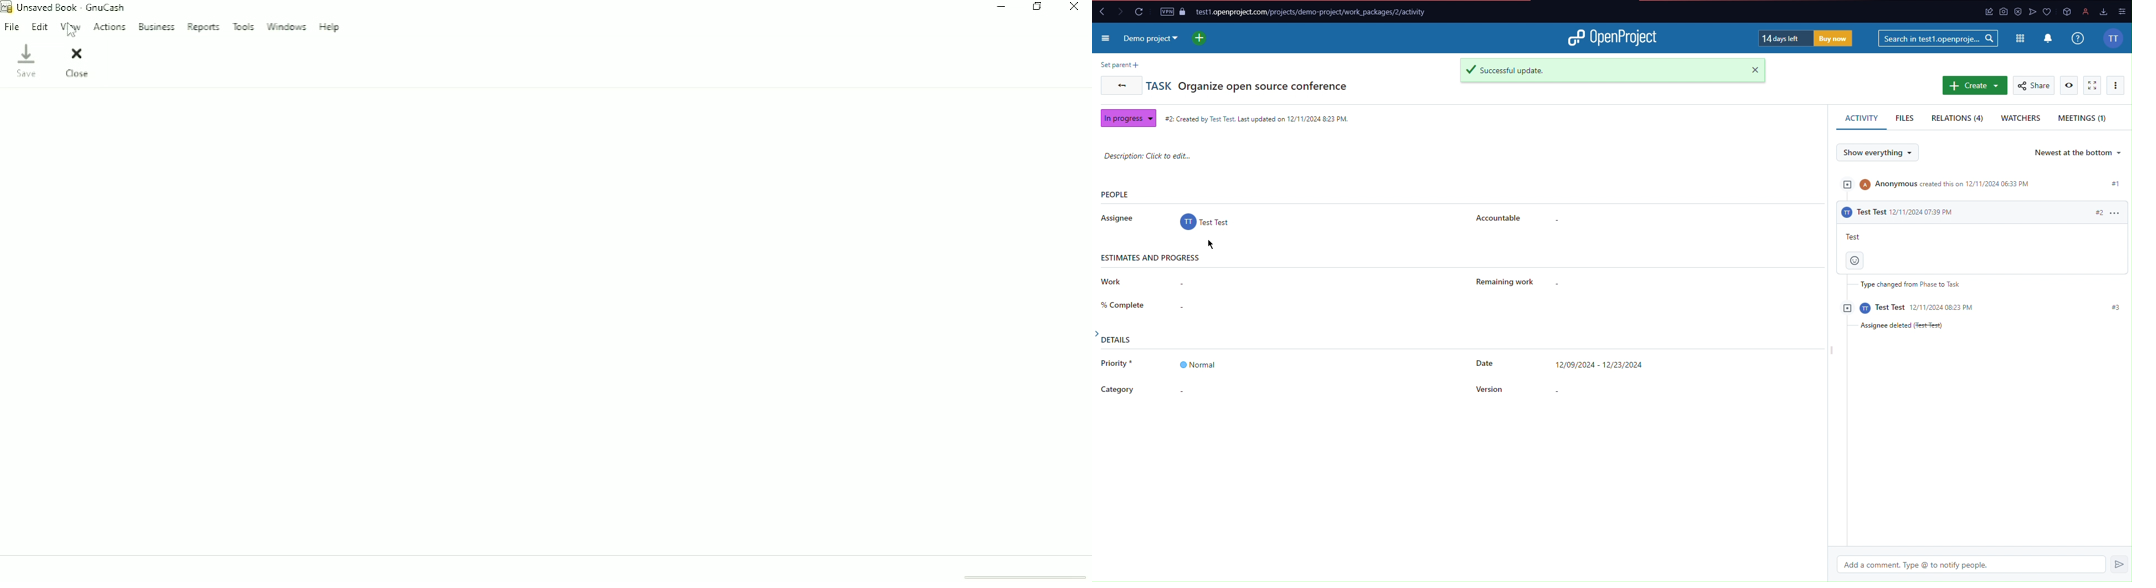 The height and width of the screenshot is (588, 2156). Describe the element at coordinates (40, 27) in the screenshot. I see `Edit` at that location.